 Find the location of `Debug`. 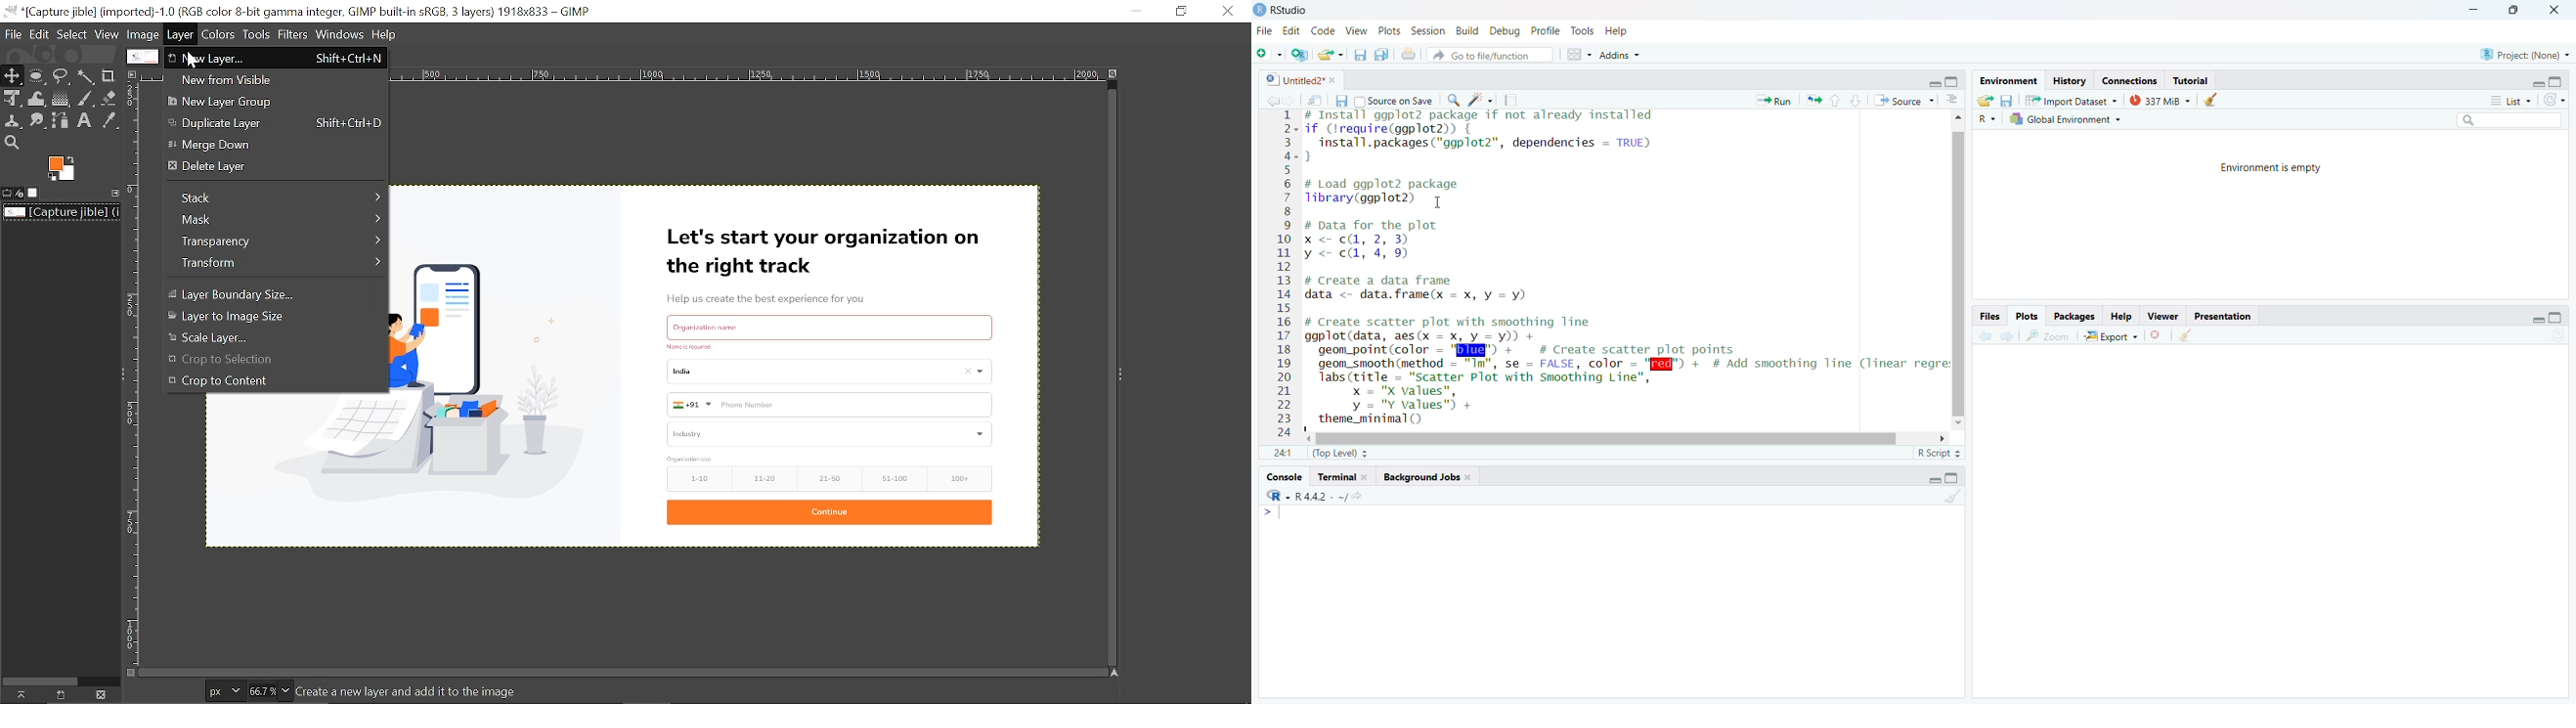

Debug is located at coordinates (1505, 30).